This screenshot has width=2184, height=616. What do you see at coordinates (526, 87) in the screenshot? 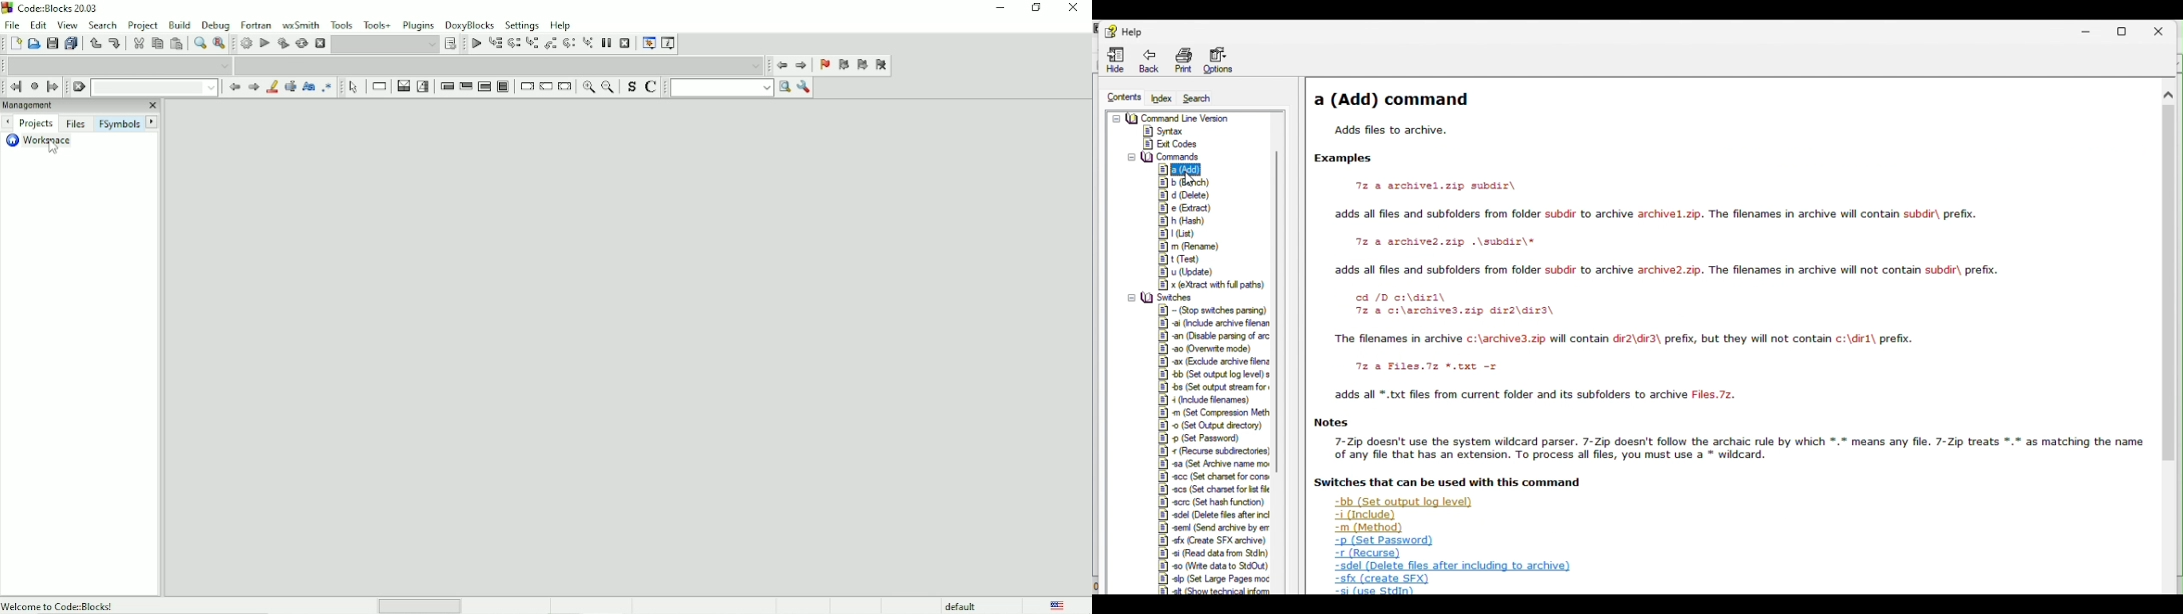
I see `Break instruction` at bounding box center [526, 87].